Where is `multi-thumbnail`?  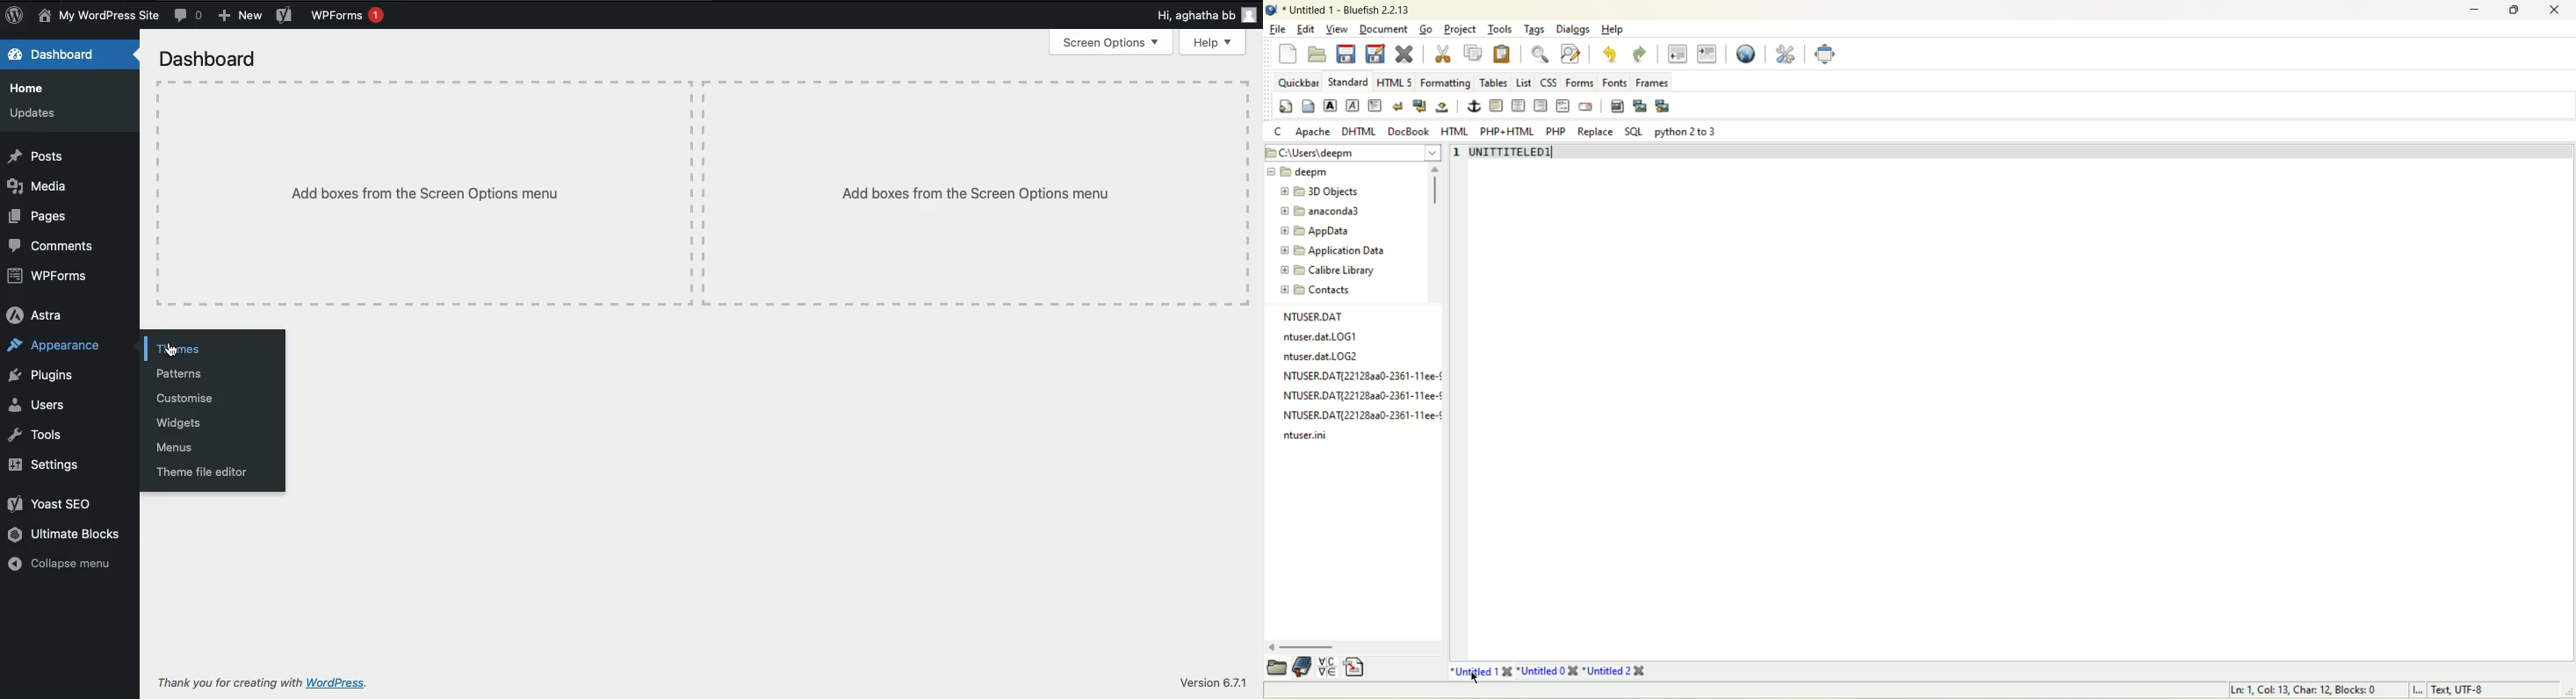 multi-thumbnail is located at coordinates (1664, 105).